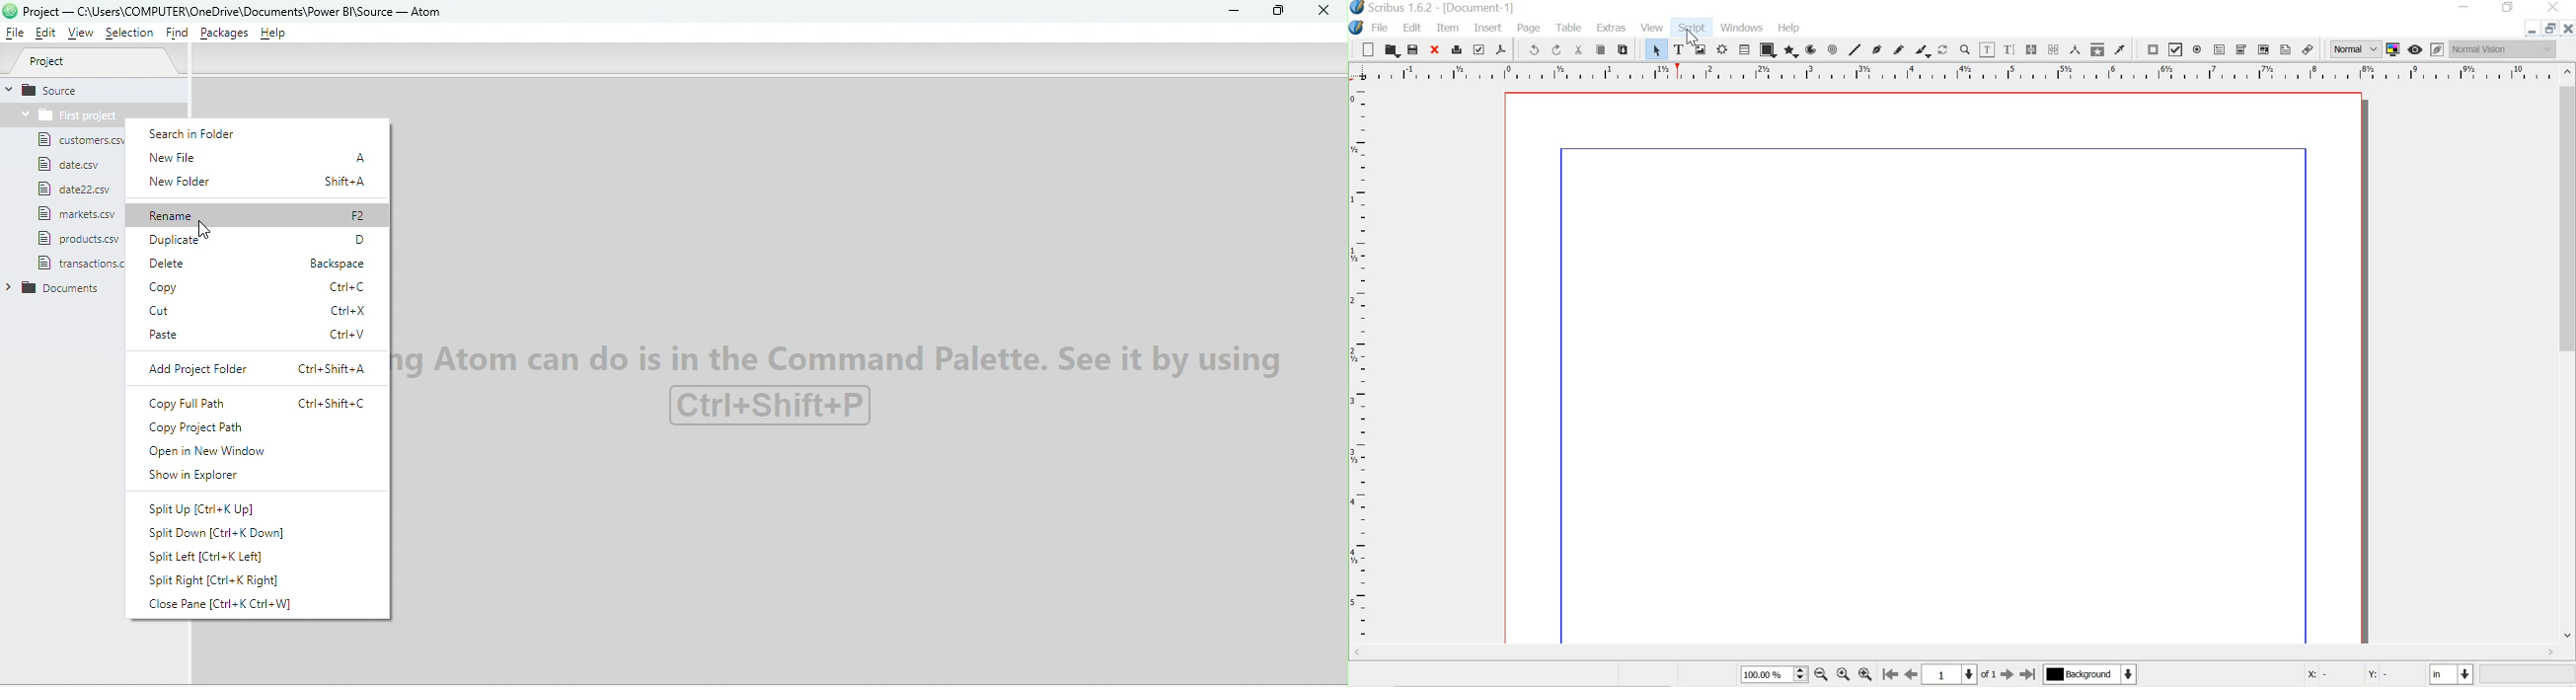  I want to click on restore down, so click(2552, 28).